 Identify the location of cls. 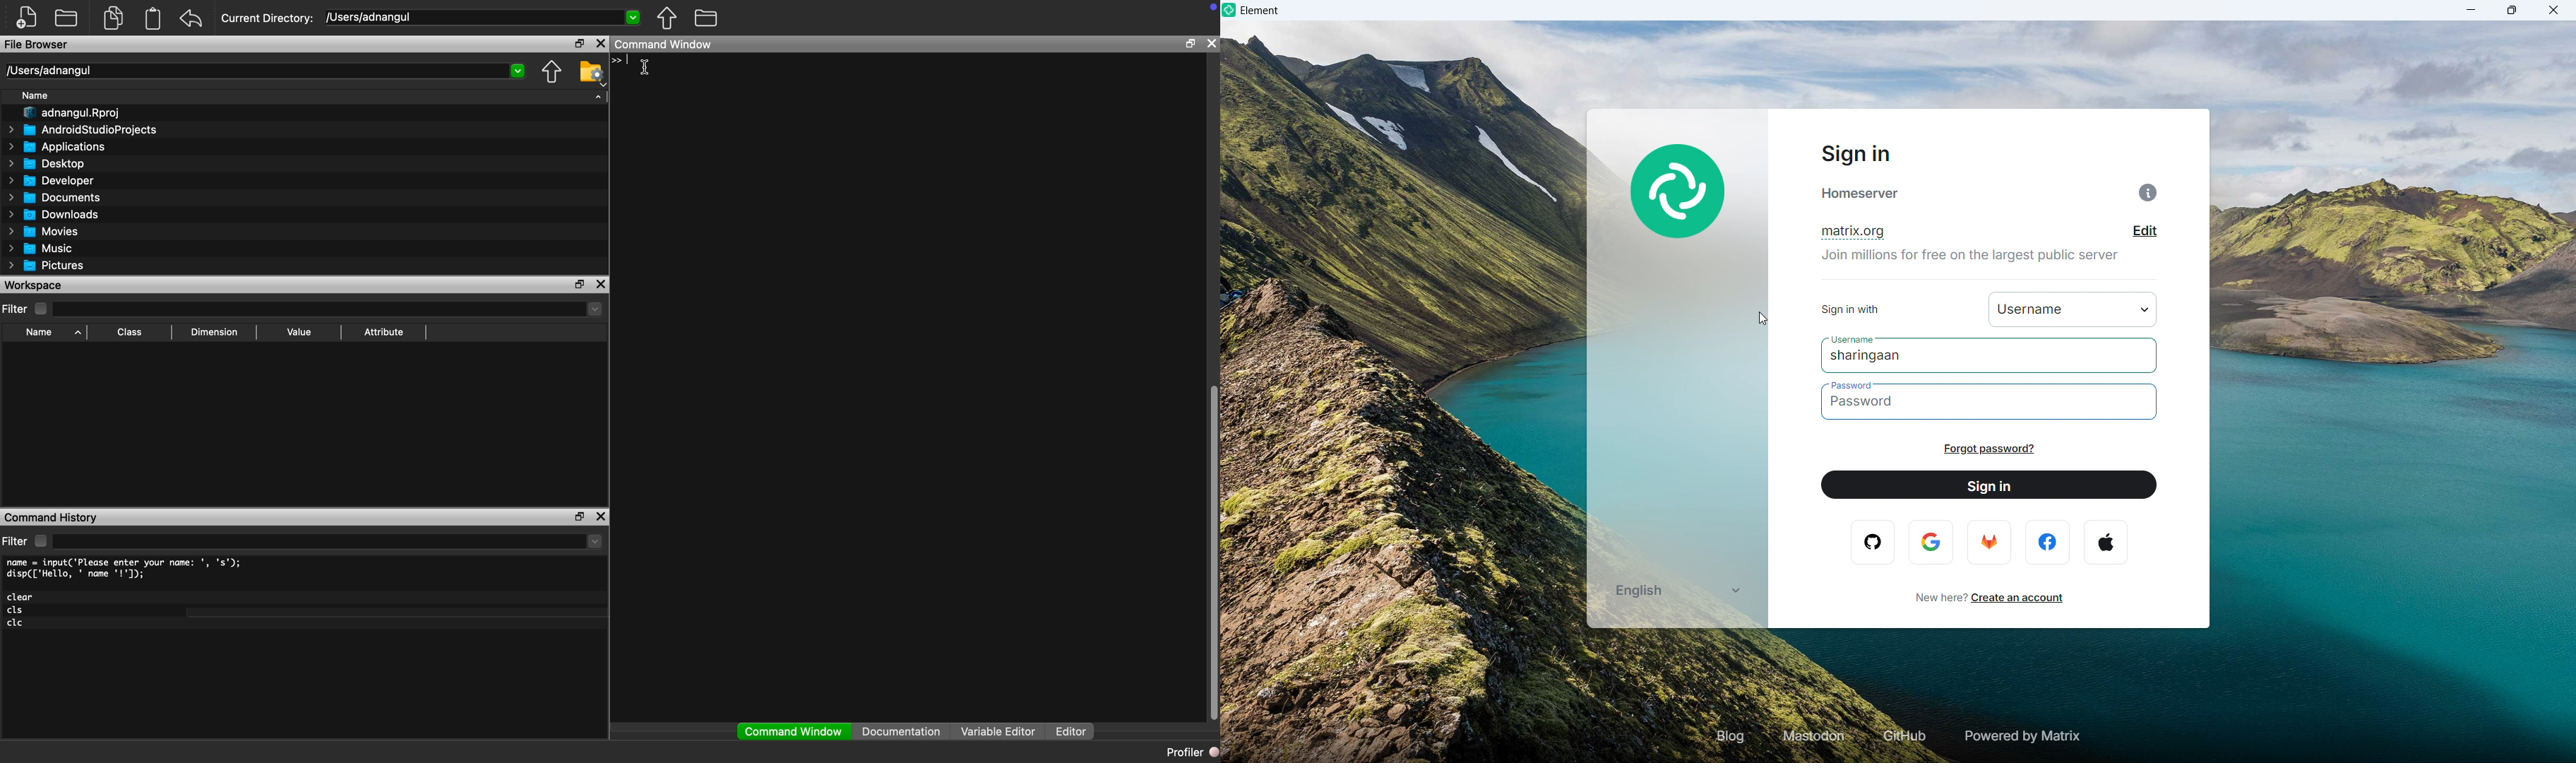
(16, 610).